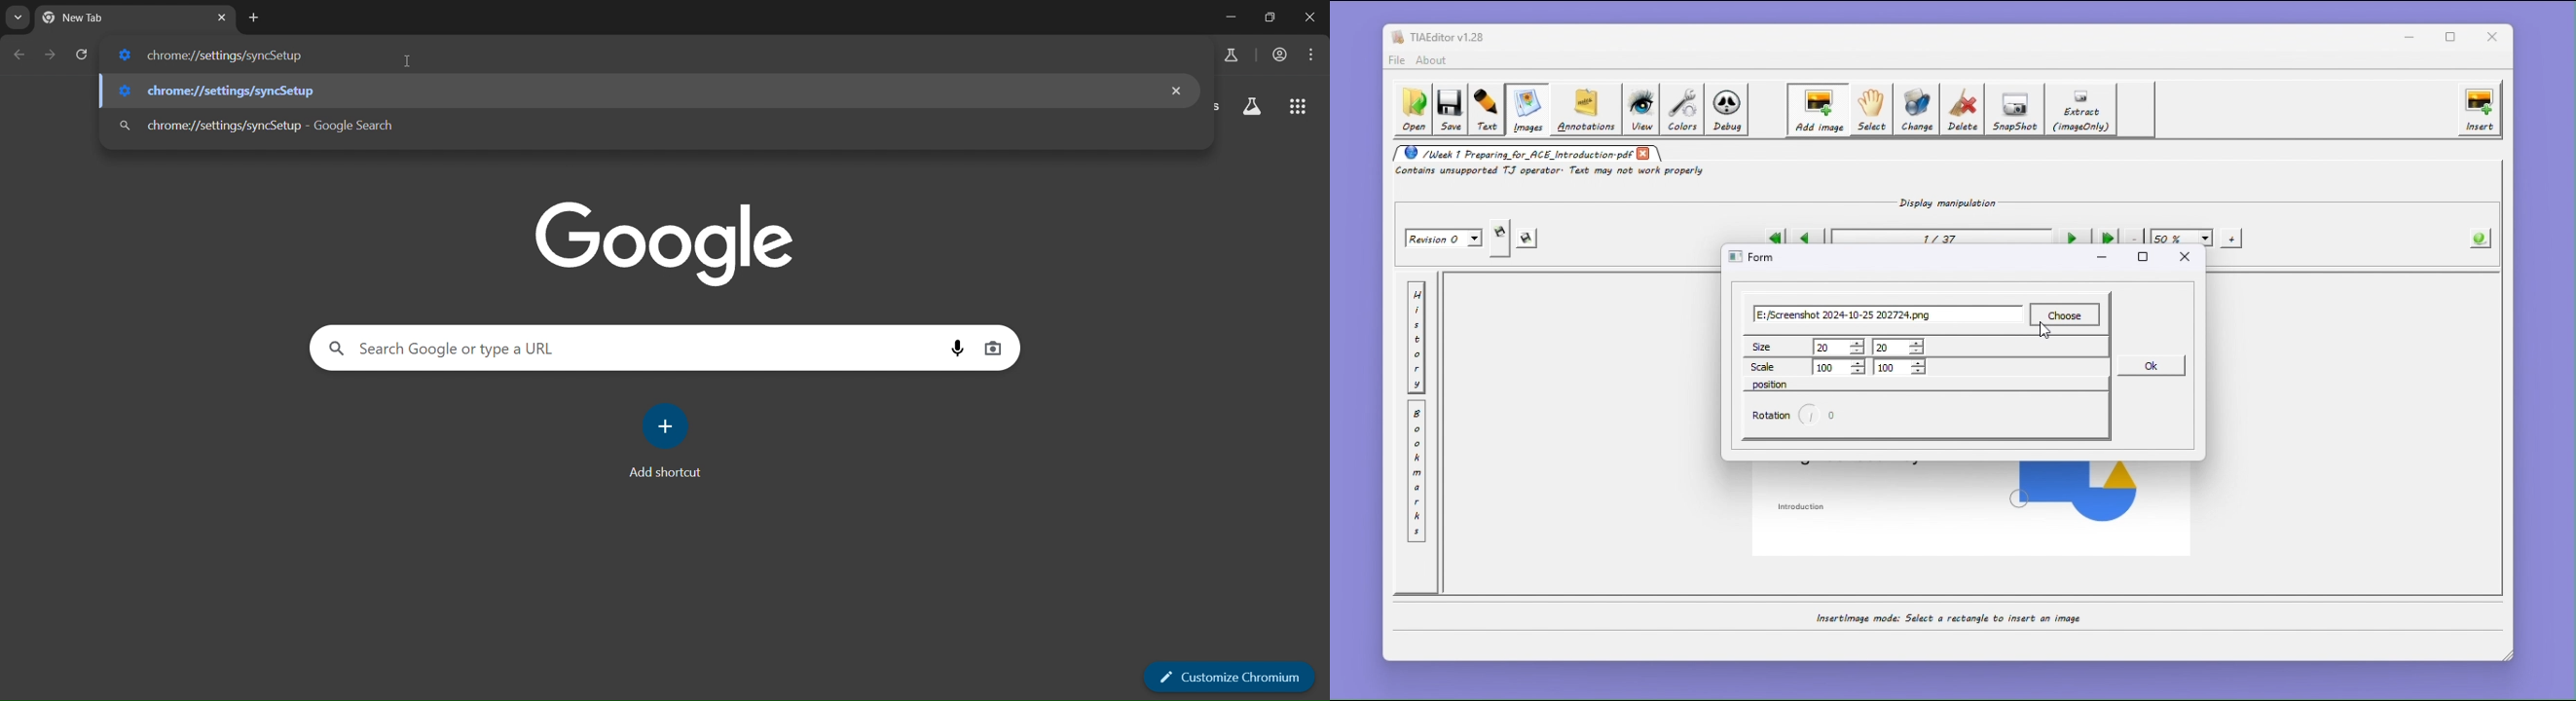  What do you see at coordinates (1232, 17) in the screenshot?
I see `minimize` at bounding box center [1232, 17].